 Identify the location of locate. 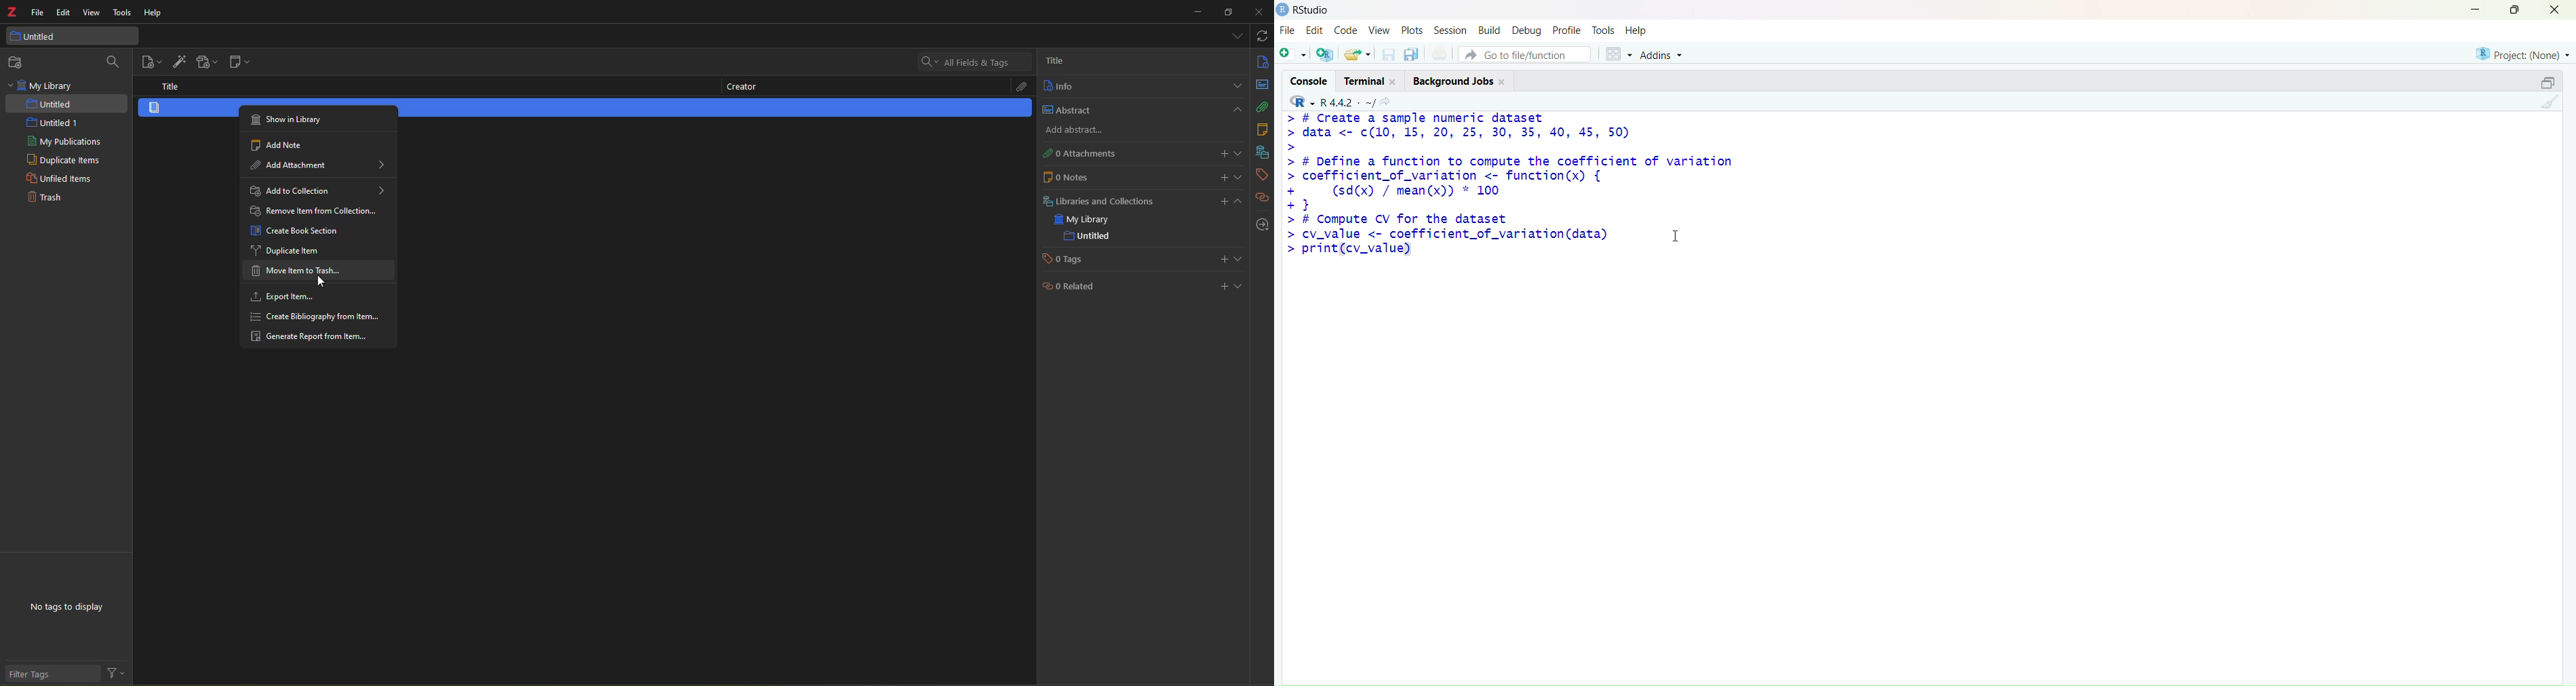
(1262, 225).